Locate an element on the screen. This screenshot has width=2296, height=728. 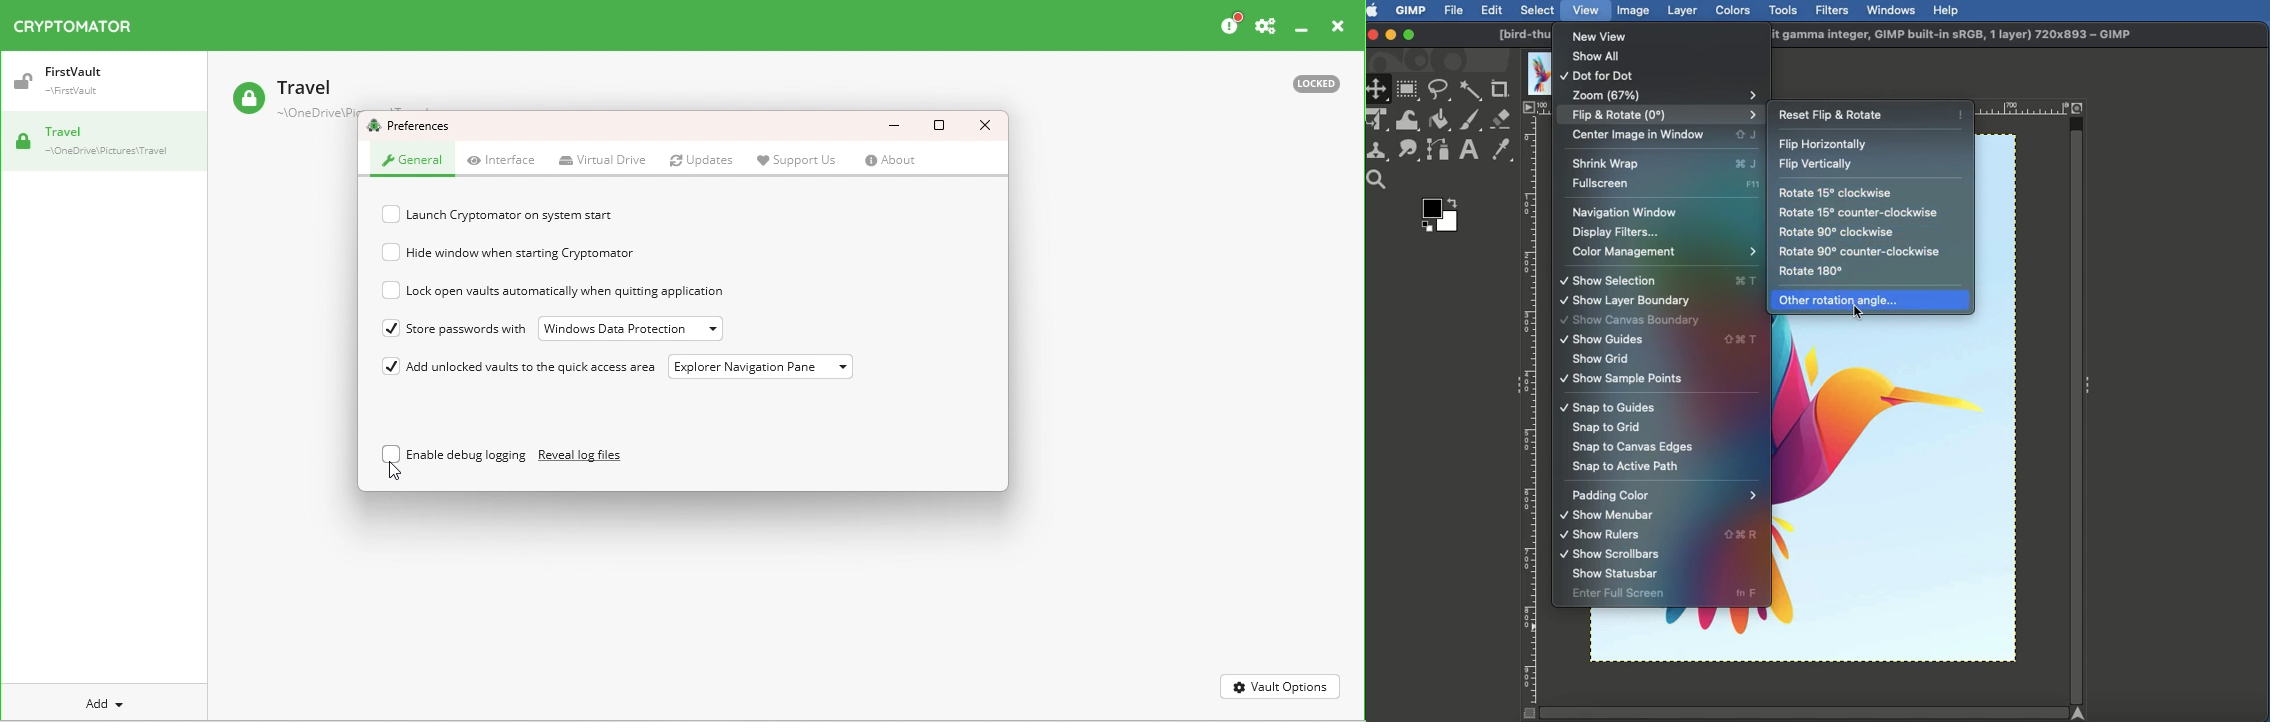
Snap to canvas edges is located at coordinates (1631, 448).